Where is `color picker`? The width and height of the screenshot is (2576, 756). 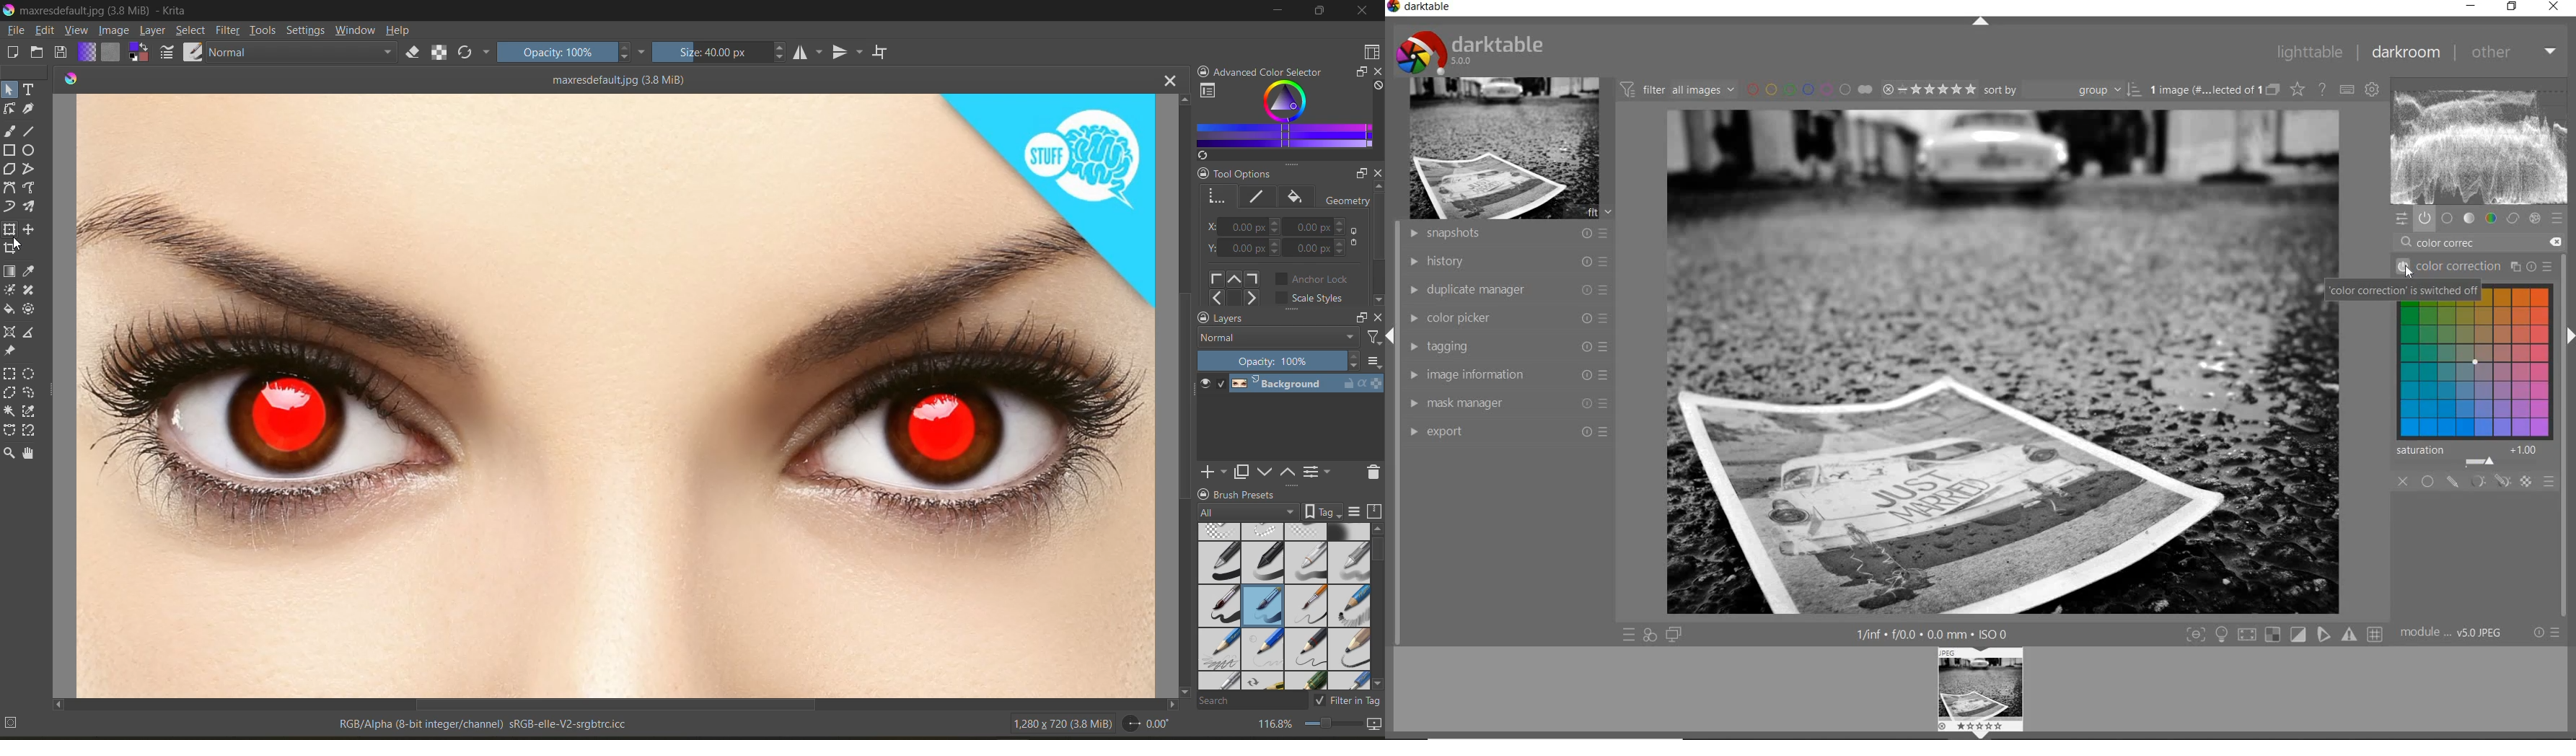 color picker is located at coordinates (1510, 318).